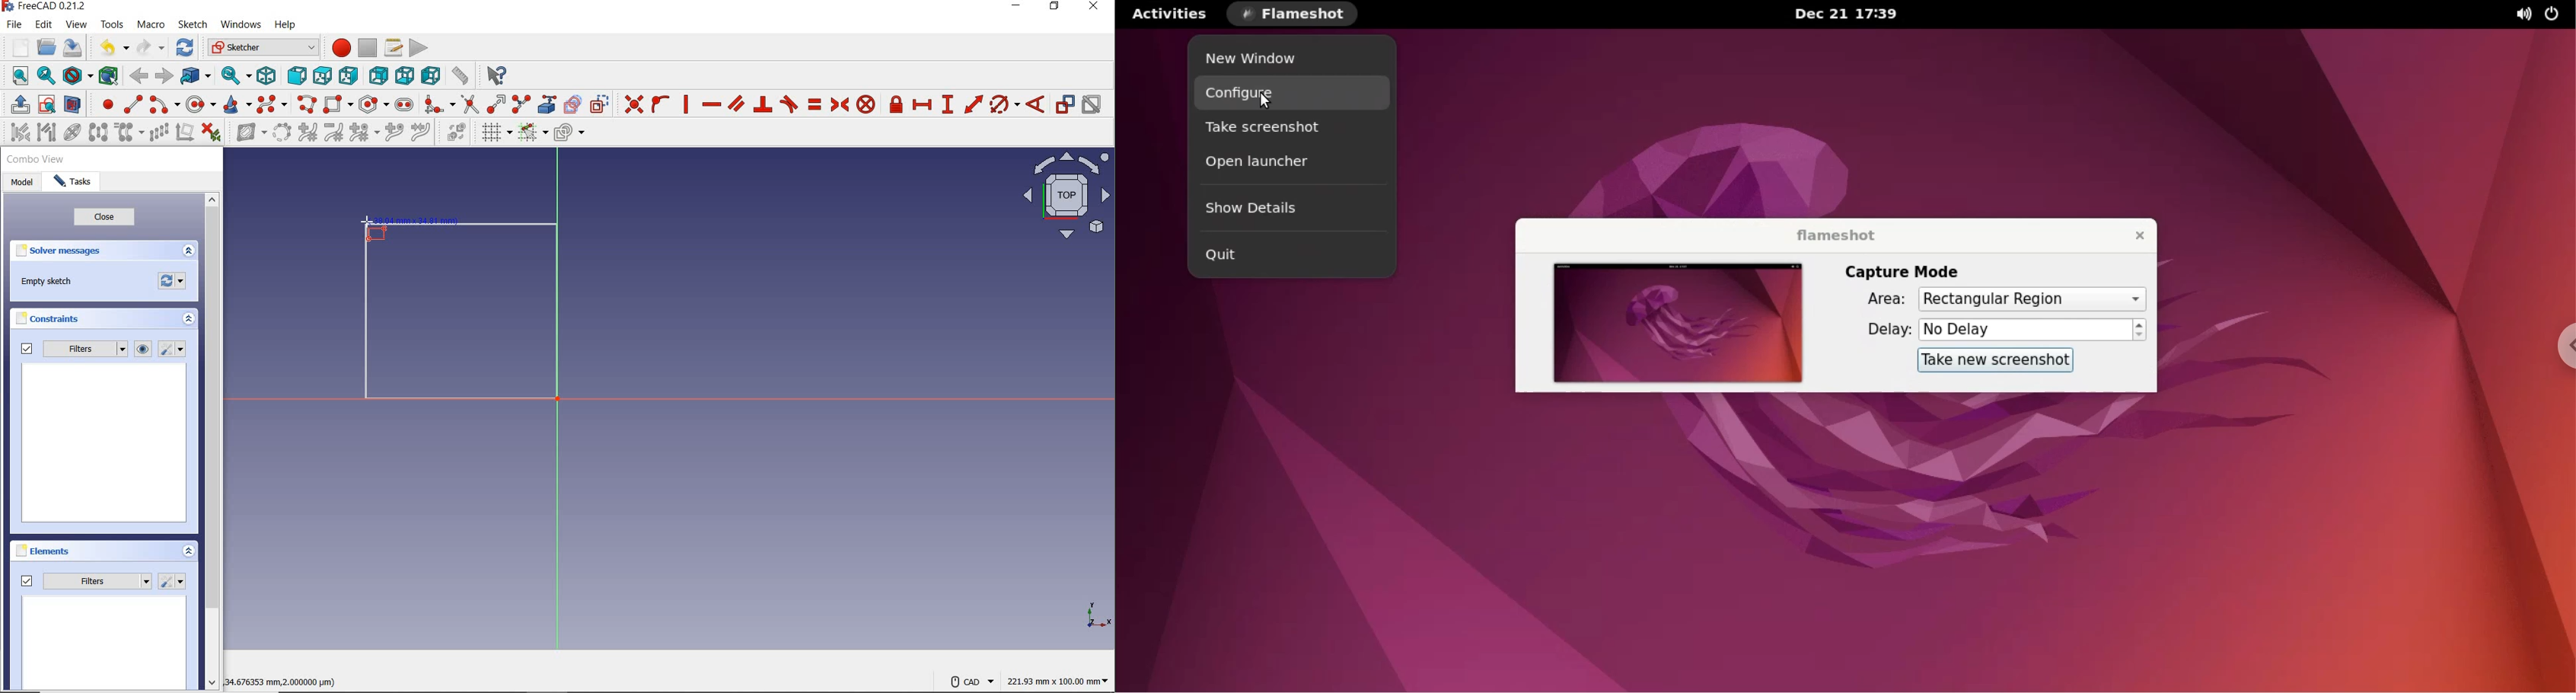 Image resolution: width=2576 pixels, height=700 pixels. I want to click on sketch, so click(193, 25).